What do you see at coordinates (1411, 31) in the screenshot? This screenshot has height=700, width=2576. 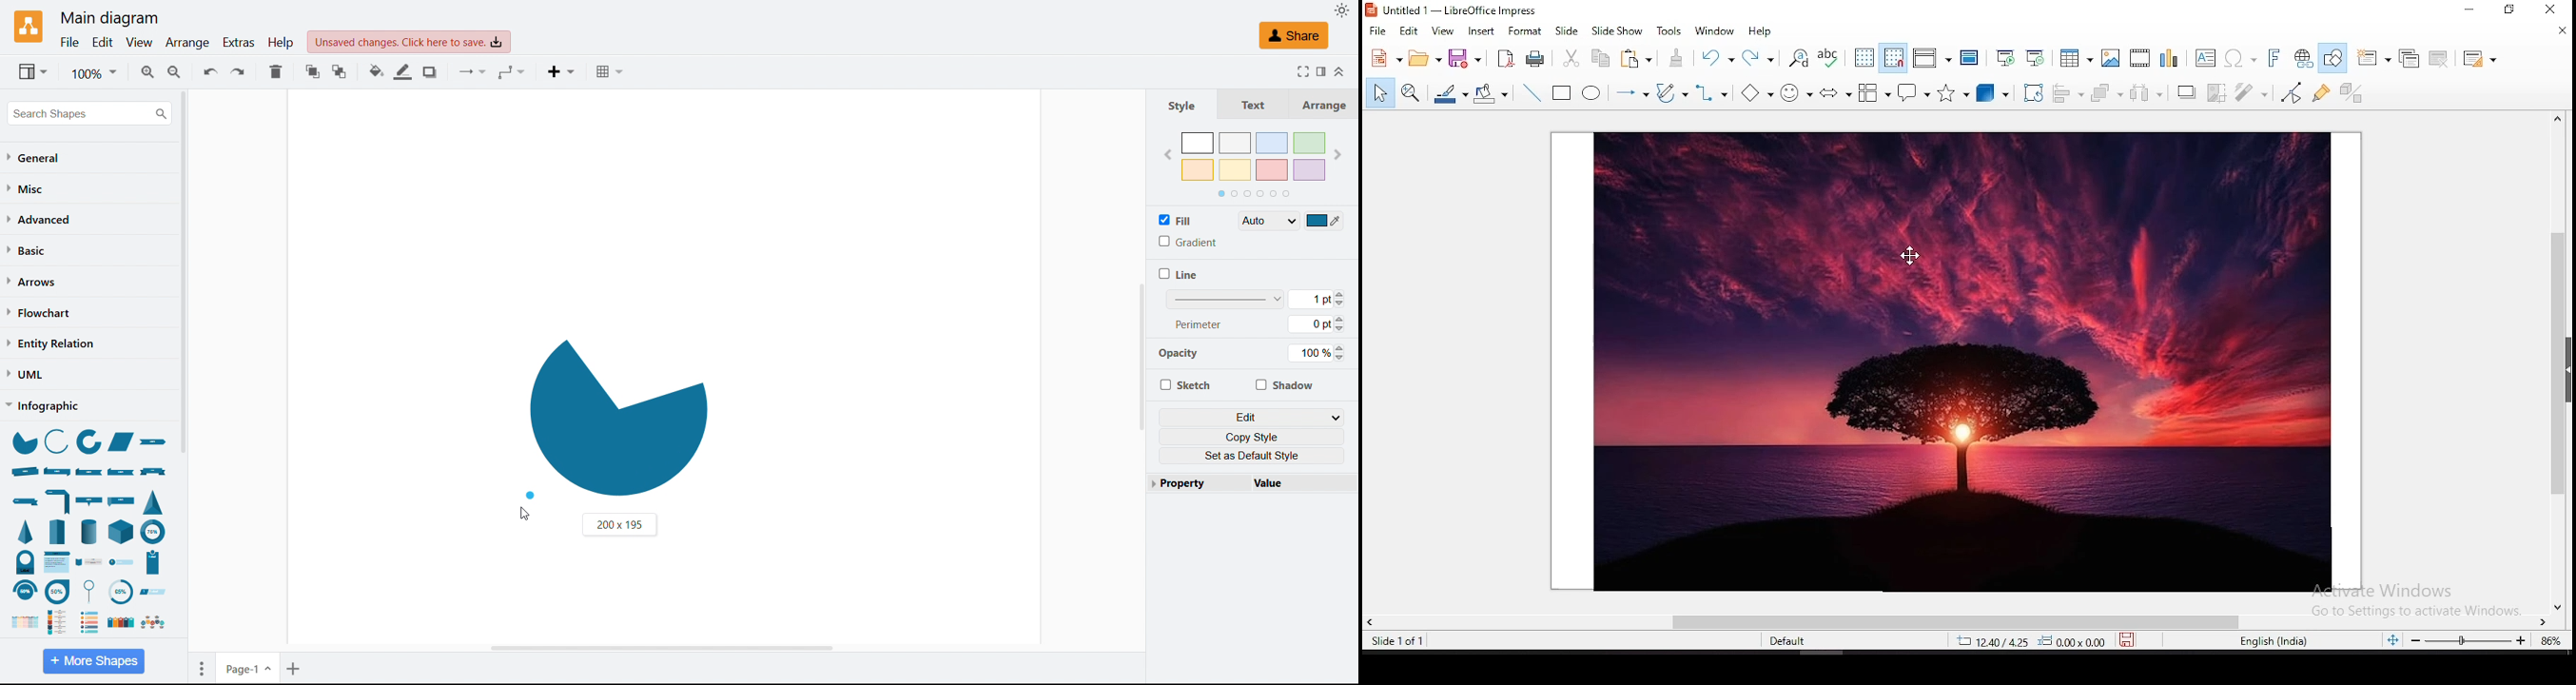 I see `edit` at bounding box center [1411, 31].